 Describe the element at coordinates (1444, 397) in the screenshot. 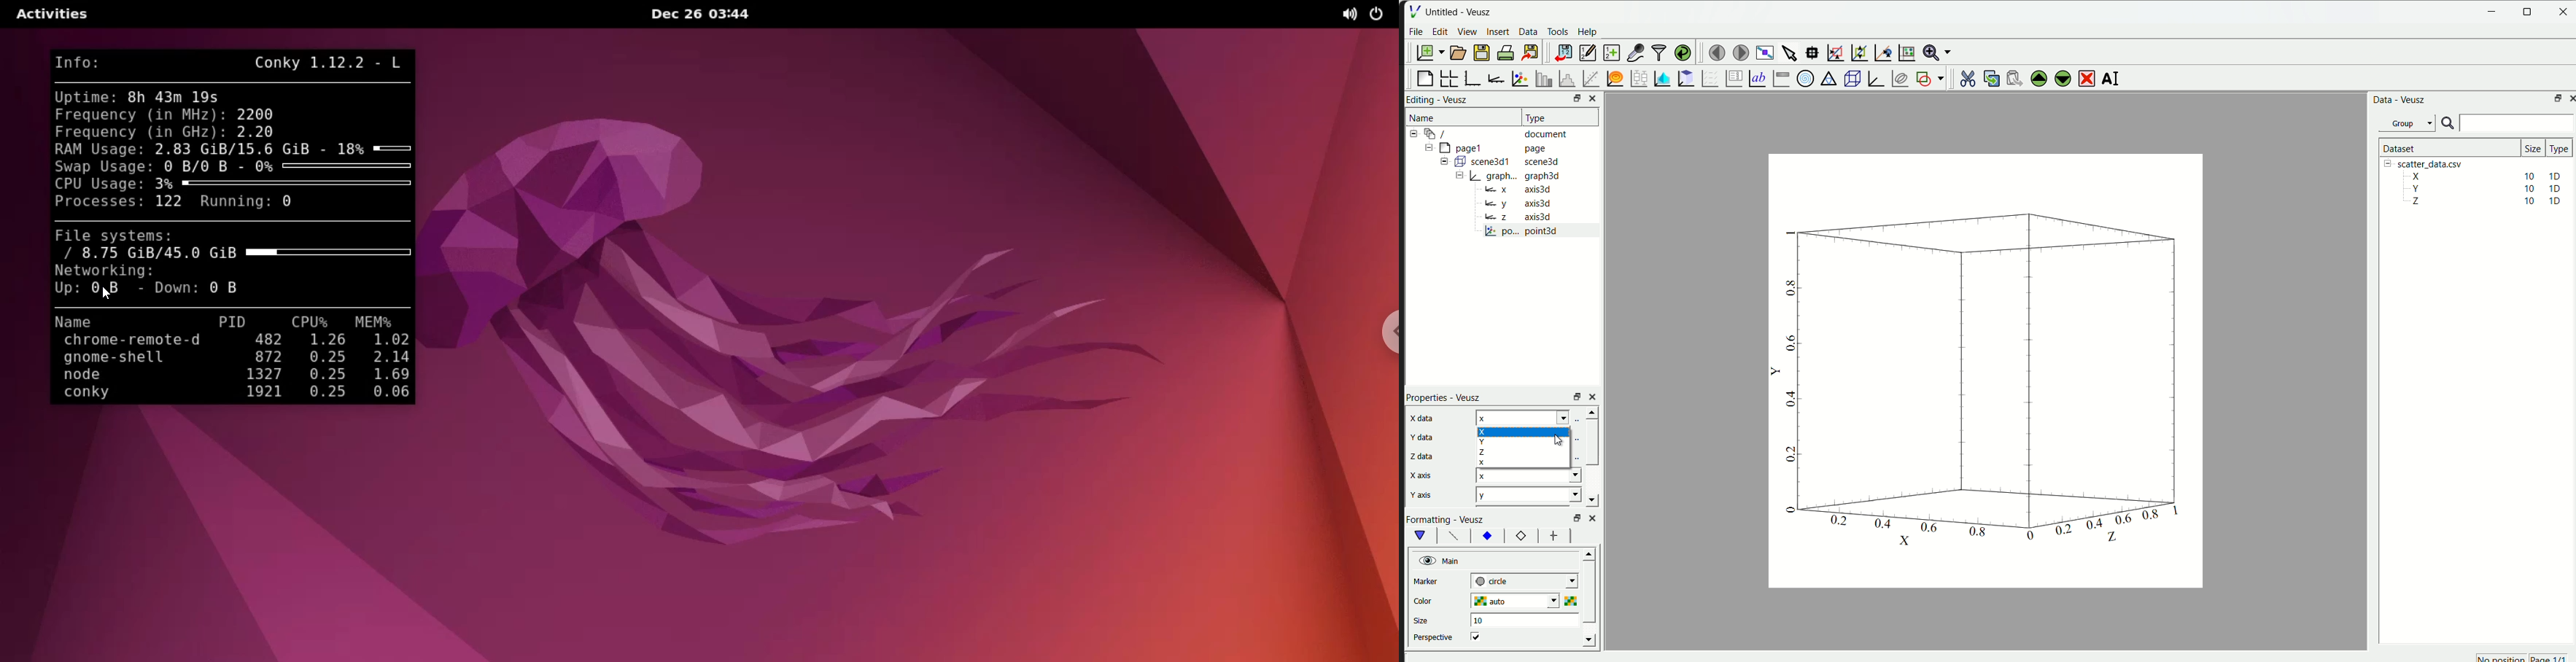

I see `Properties - Veusz` at that location.